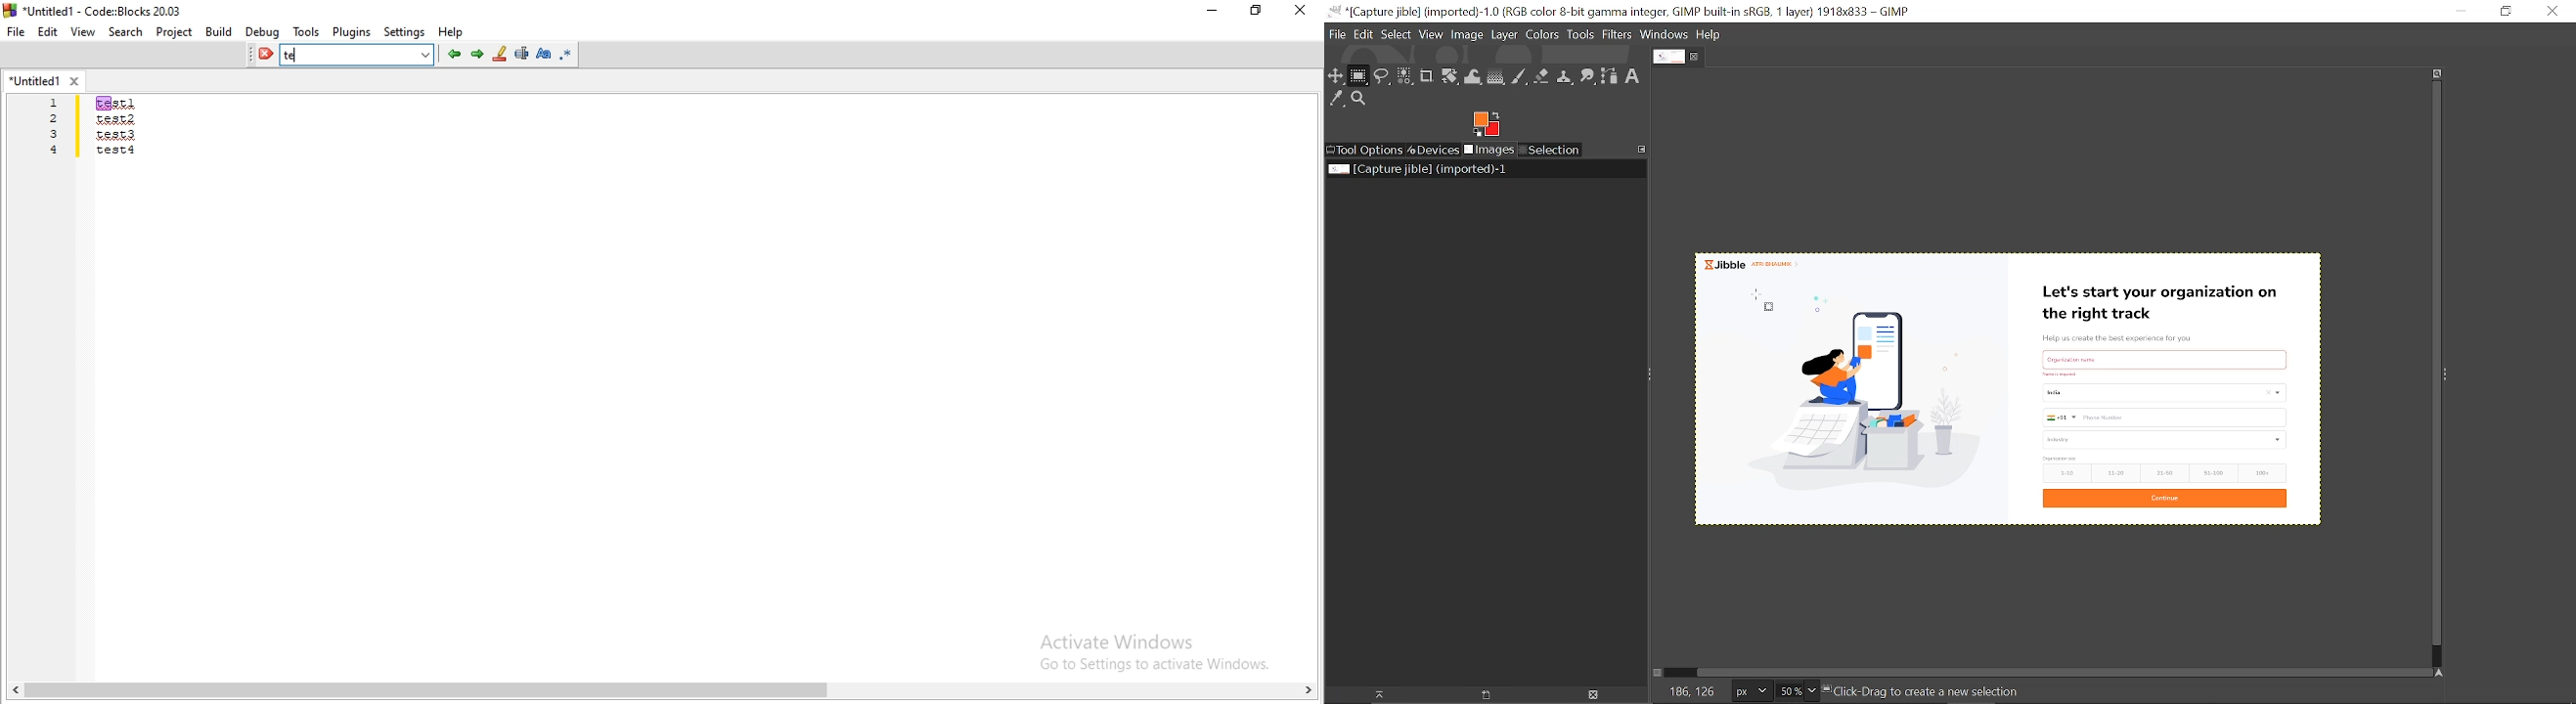 The width and height of the screenshot is (2576, 728). What do you see at coordinates (75, 80) in the screenshot?
I see `close` at bounding box center [75, 80].